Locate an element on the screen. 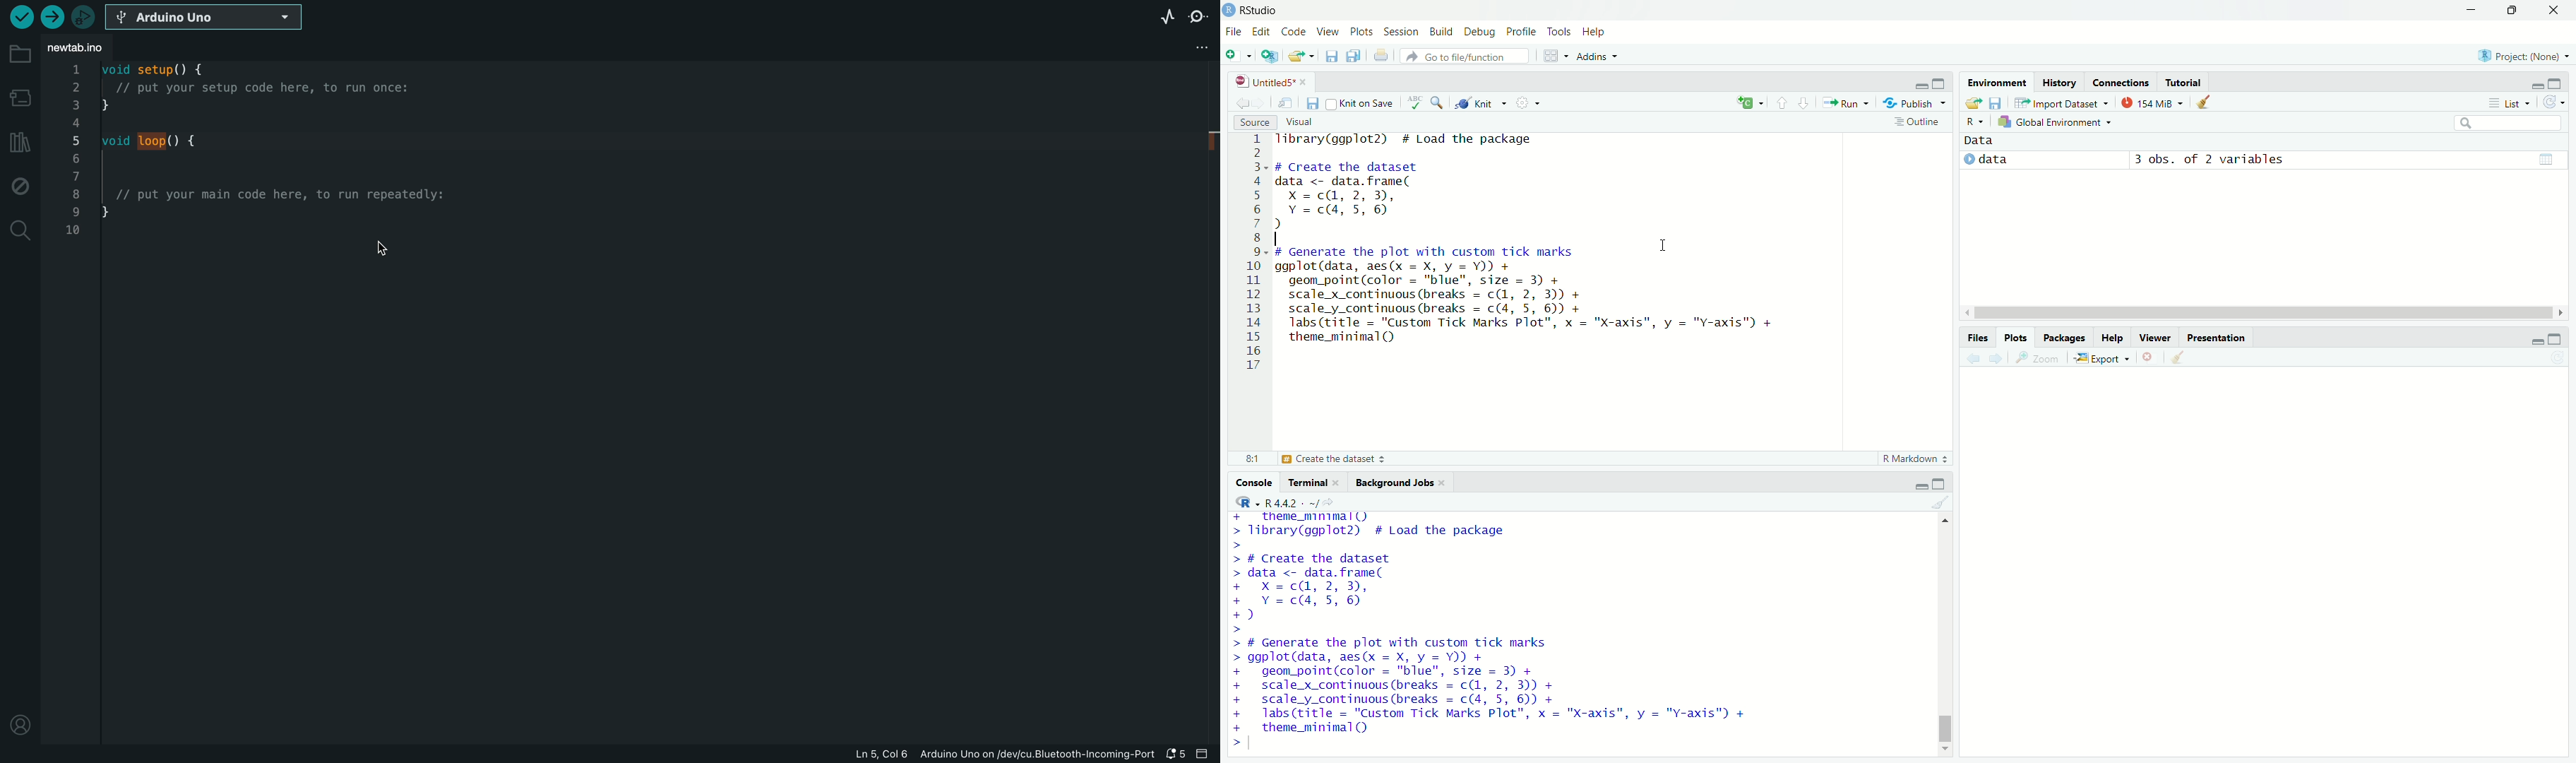  select language is located at coordinates (1970, 122).